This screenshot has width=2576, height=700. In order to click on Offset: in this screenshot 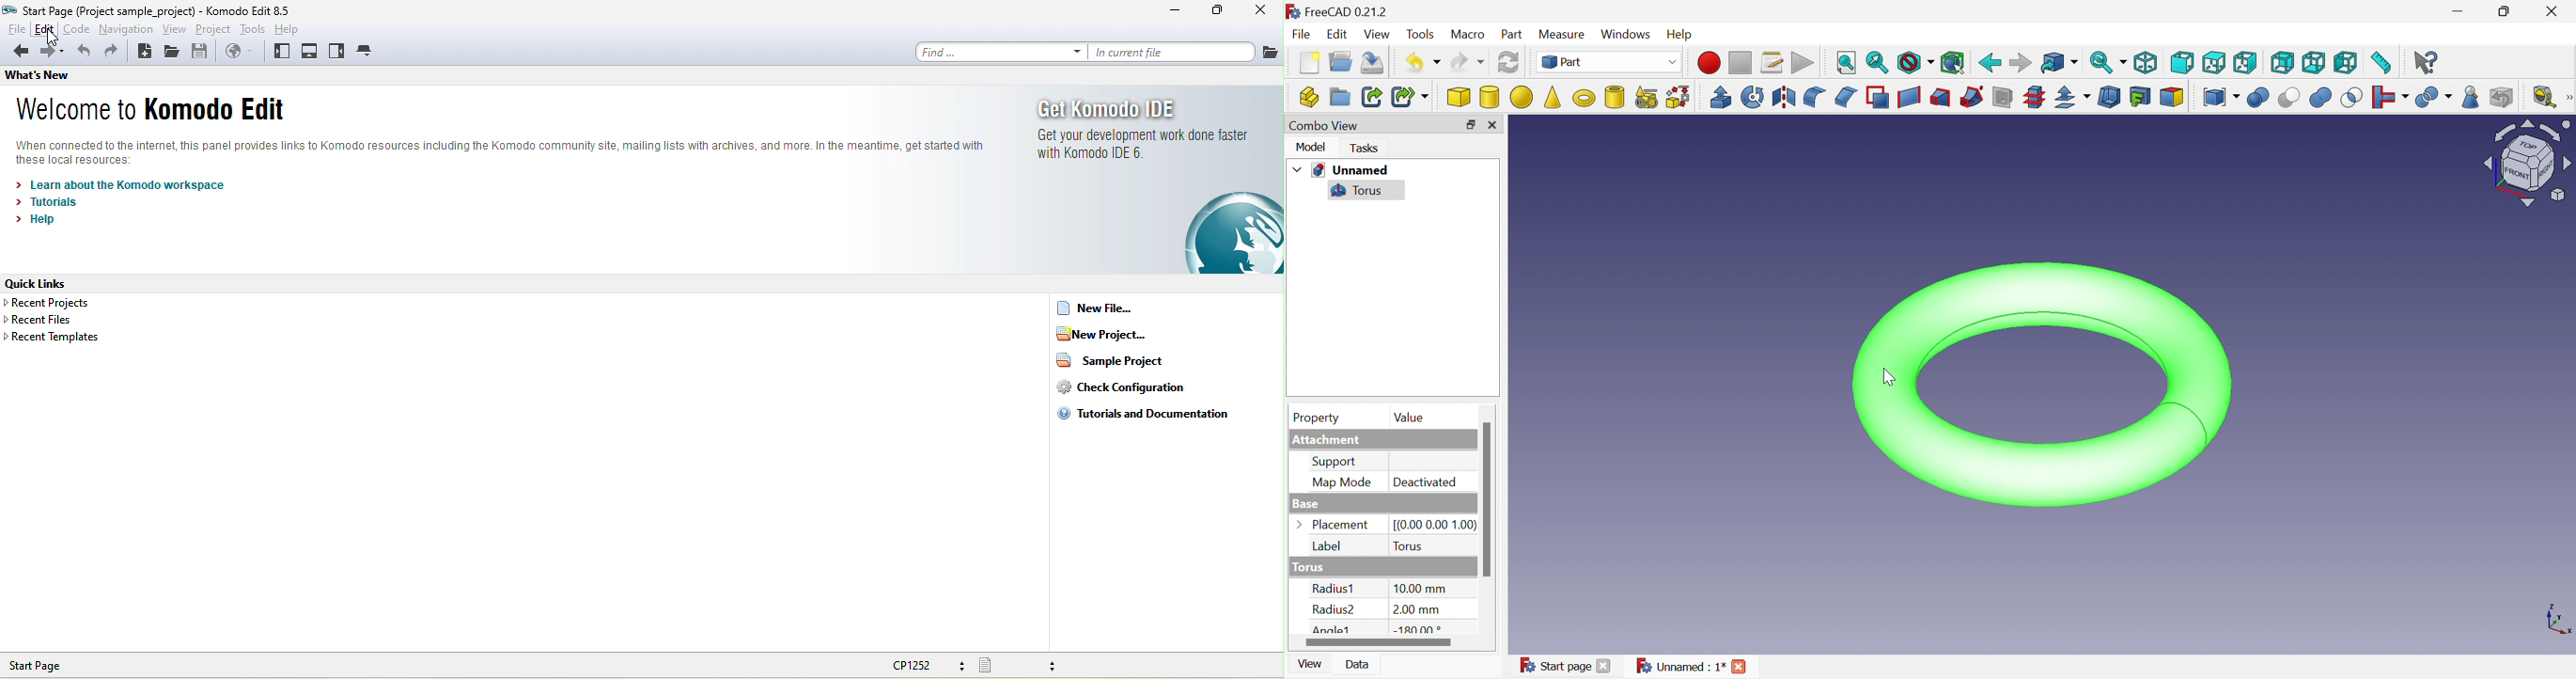, I will do `click(2073, 98)`.